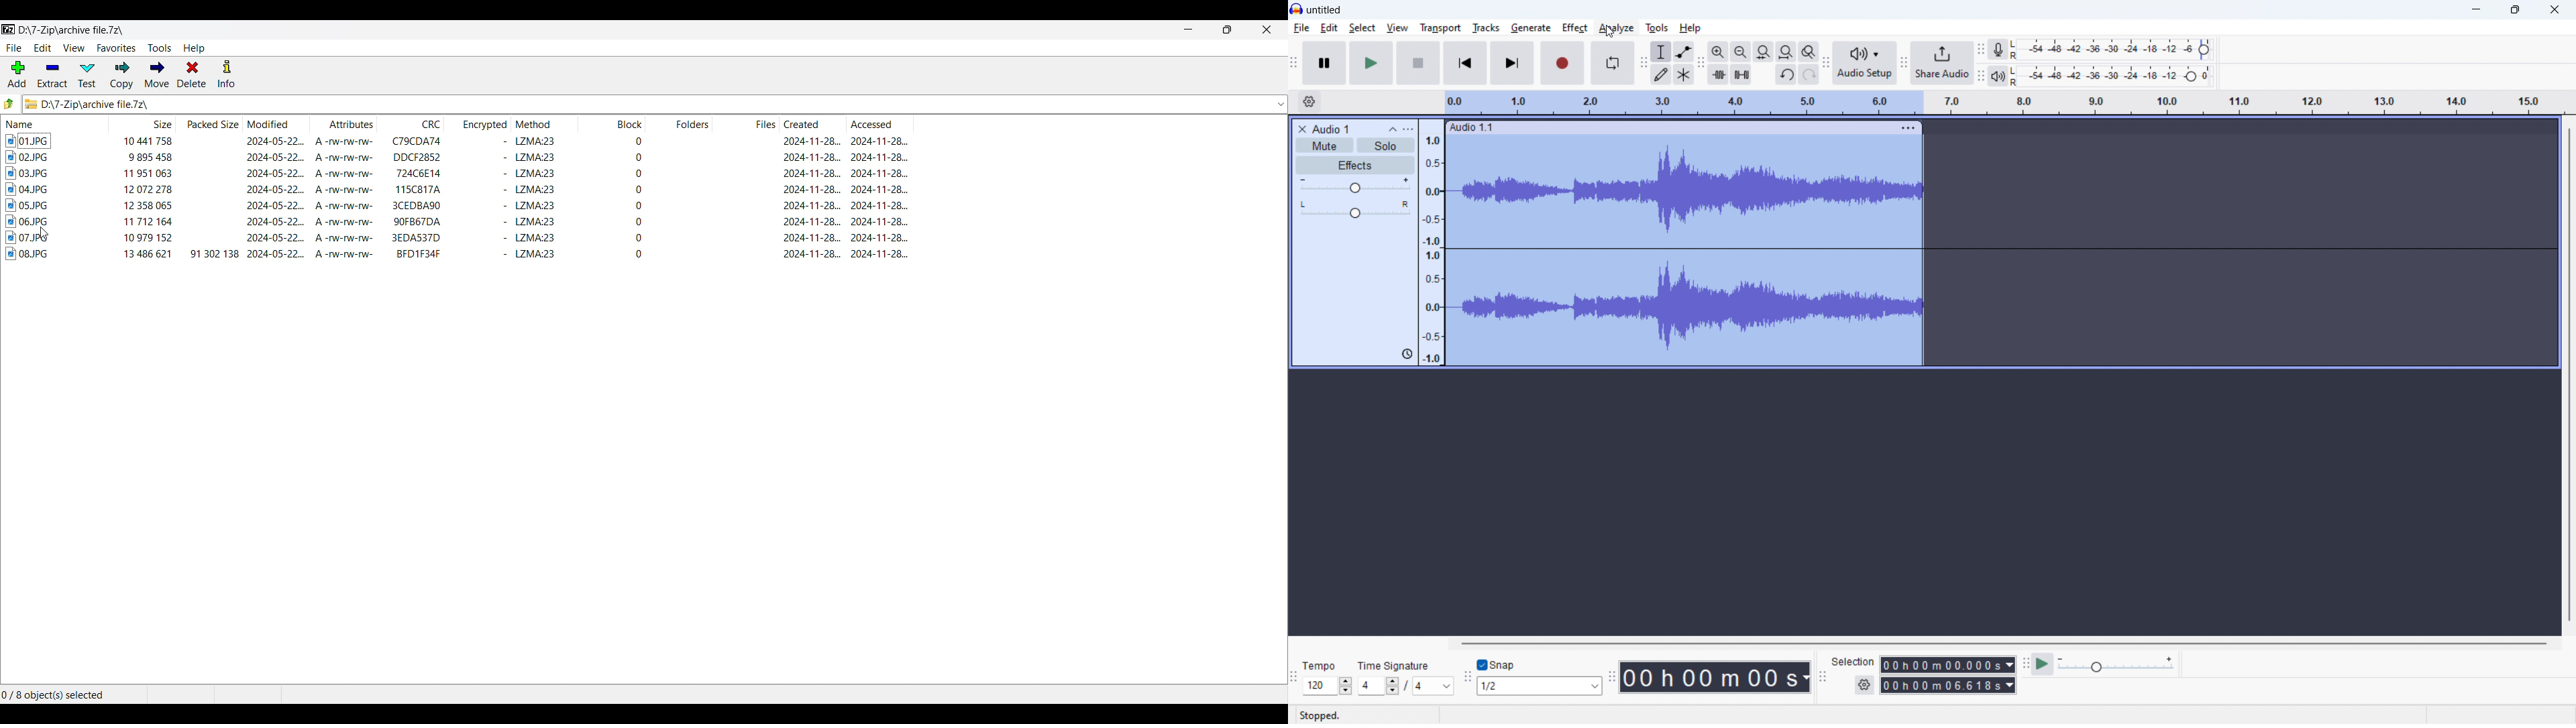  Describe the element at coordinates (1690, 27) in the screenshot. I see `help` at that location.